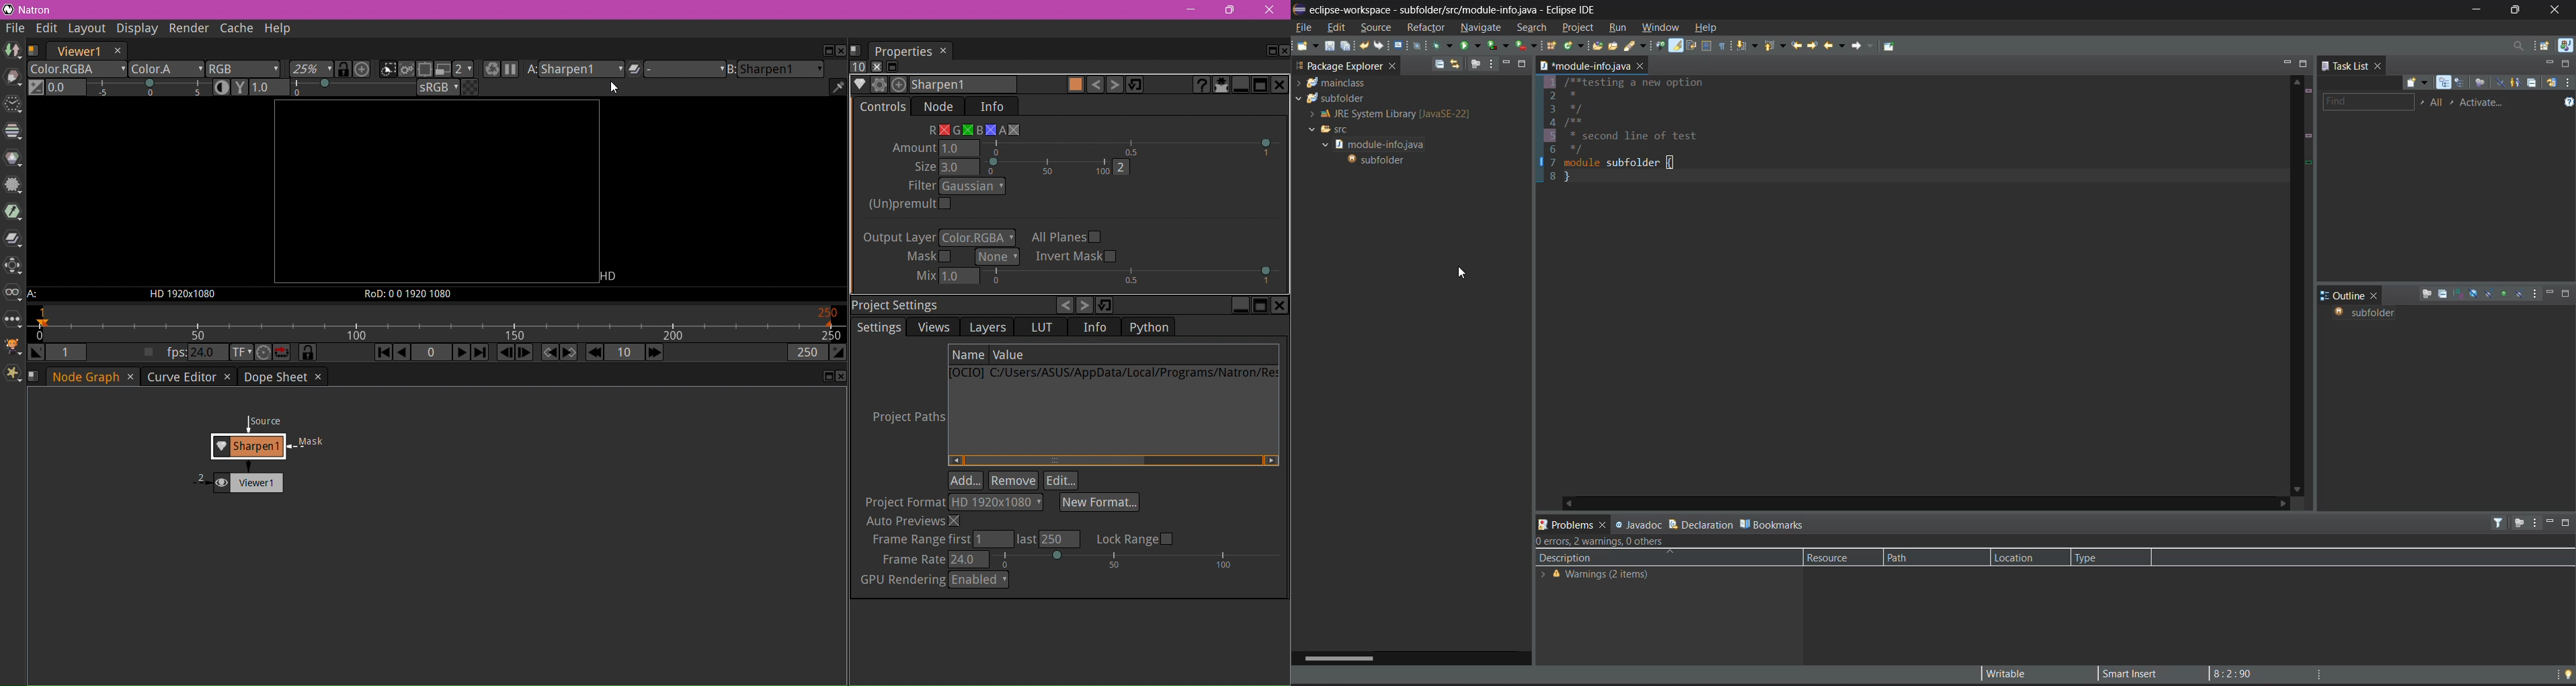 This screenshot has height=700, width=2576. Describe the element at coordinates (12, 51) in the screenshot. I see `Image` at that location.